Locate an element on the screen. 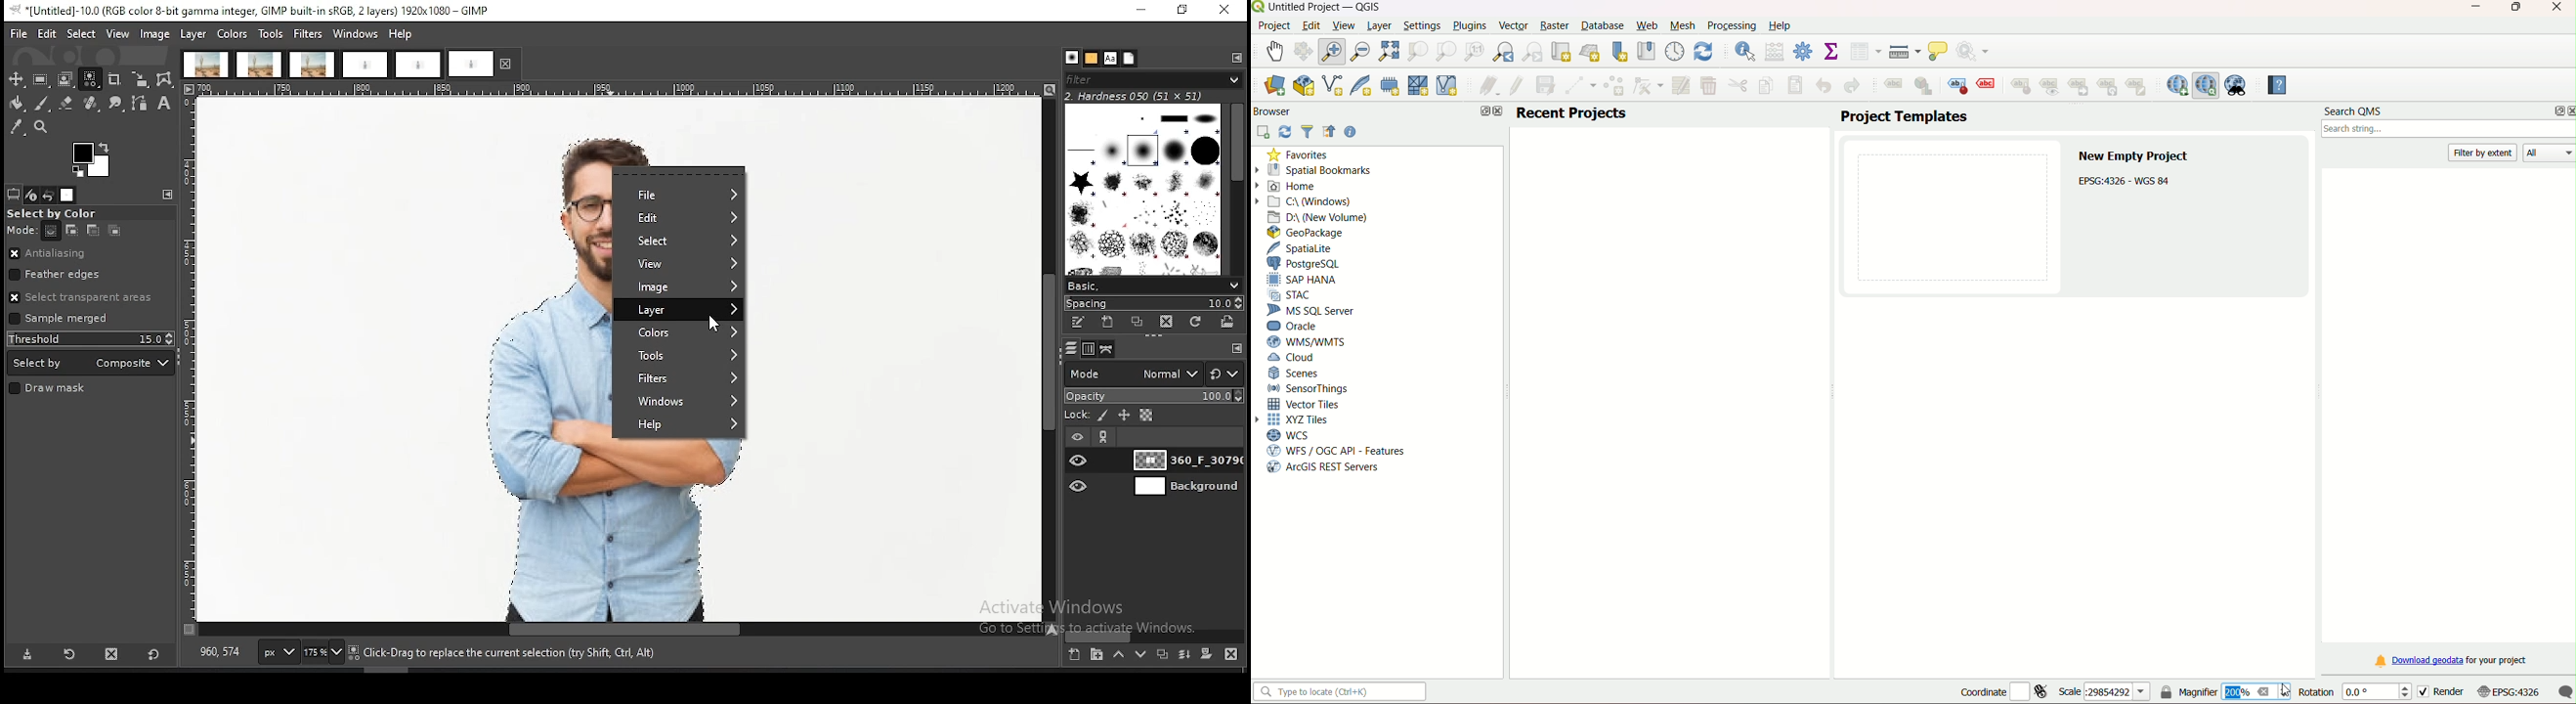 The height and width of the screenshot is (728, 2576). replace the current selection is located at coordinates (53, 232).